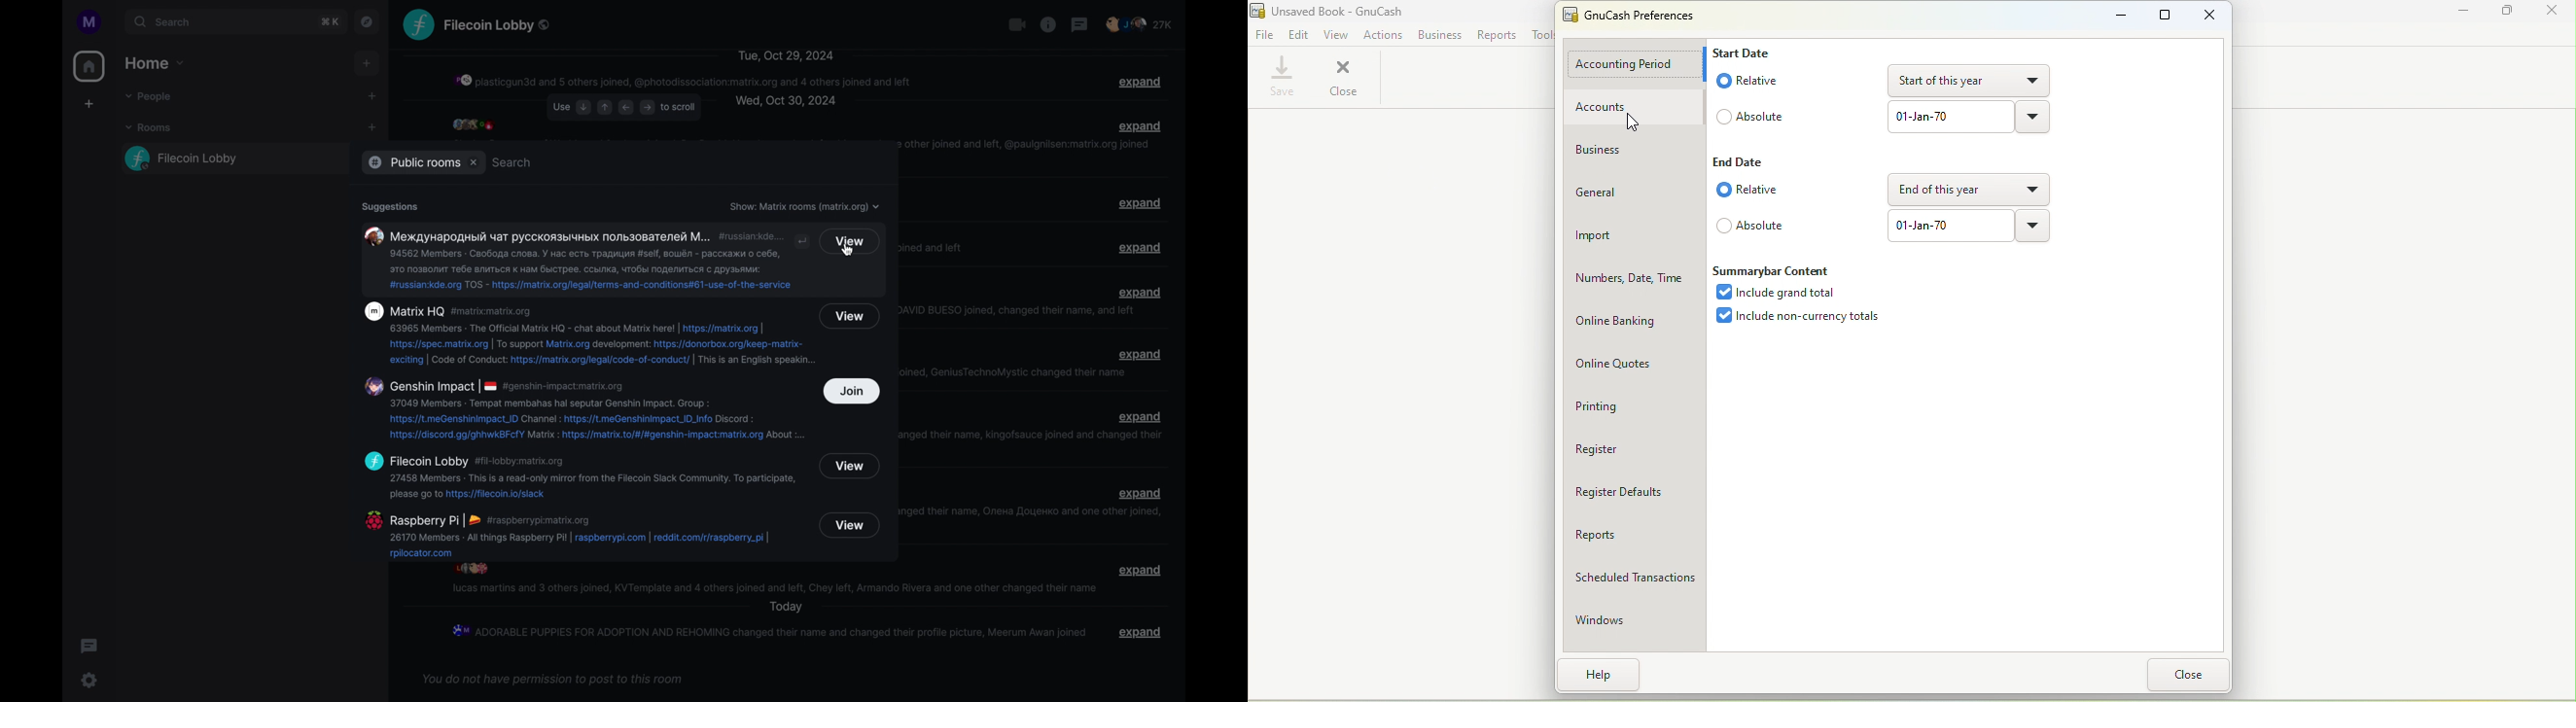 This screenshot has height=728, width=2576. Describe the element at coordinates (852, 316) in the screenshot. I see `view` at that location.